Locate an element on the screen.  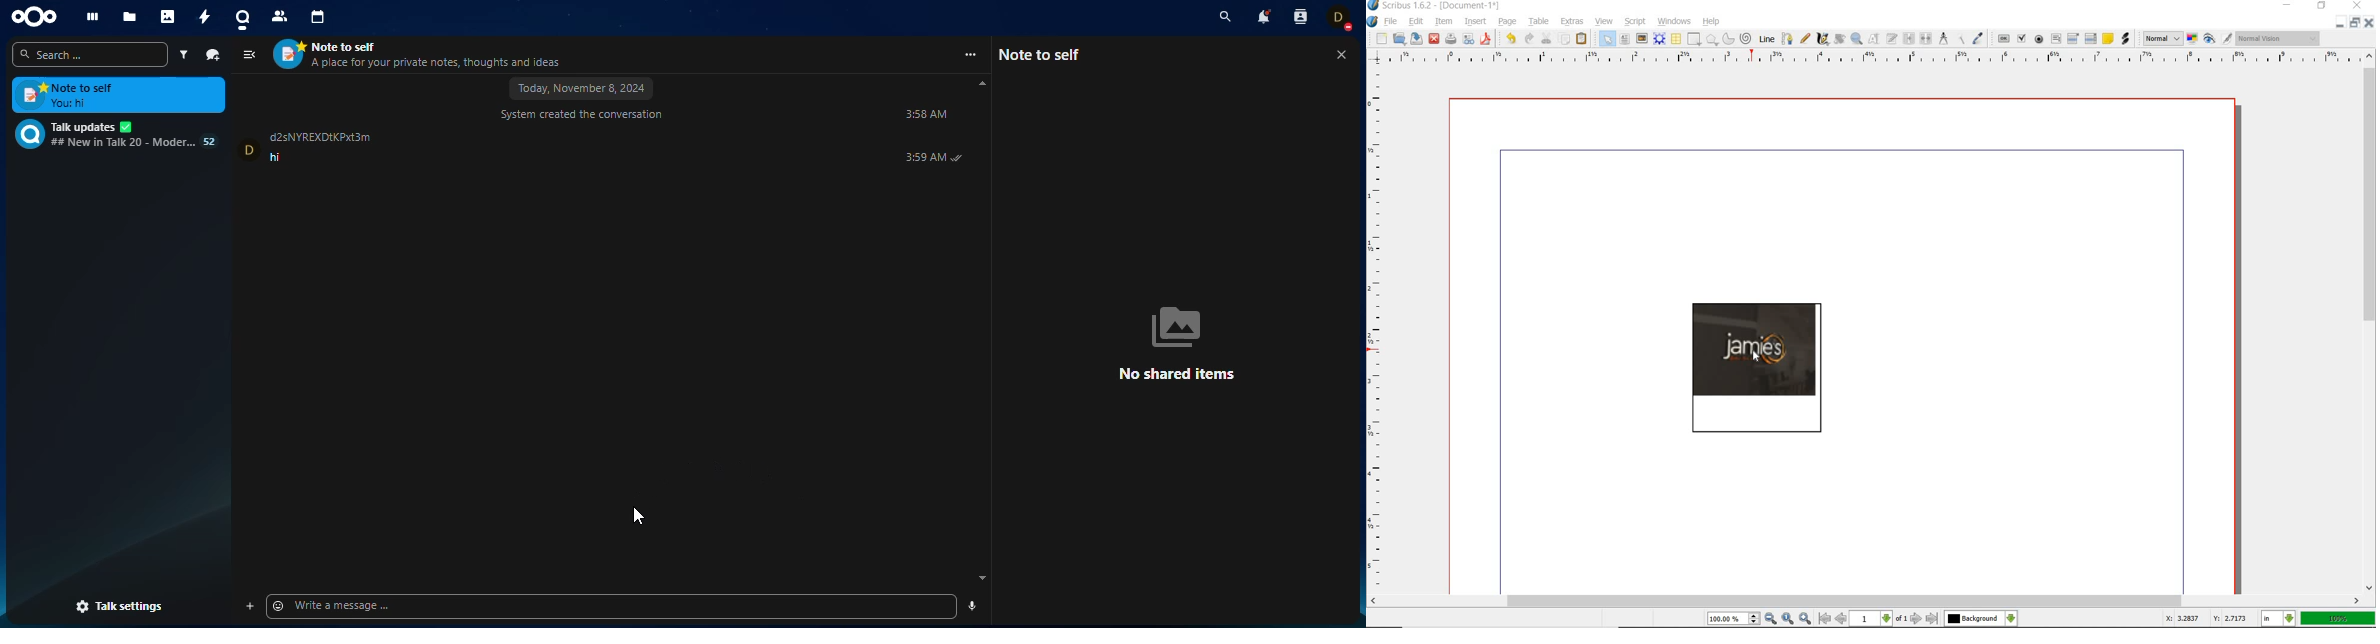
message sent is located at coordinates (278, 159).